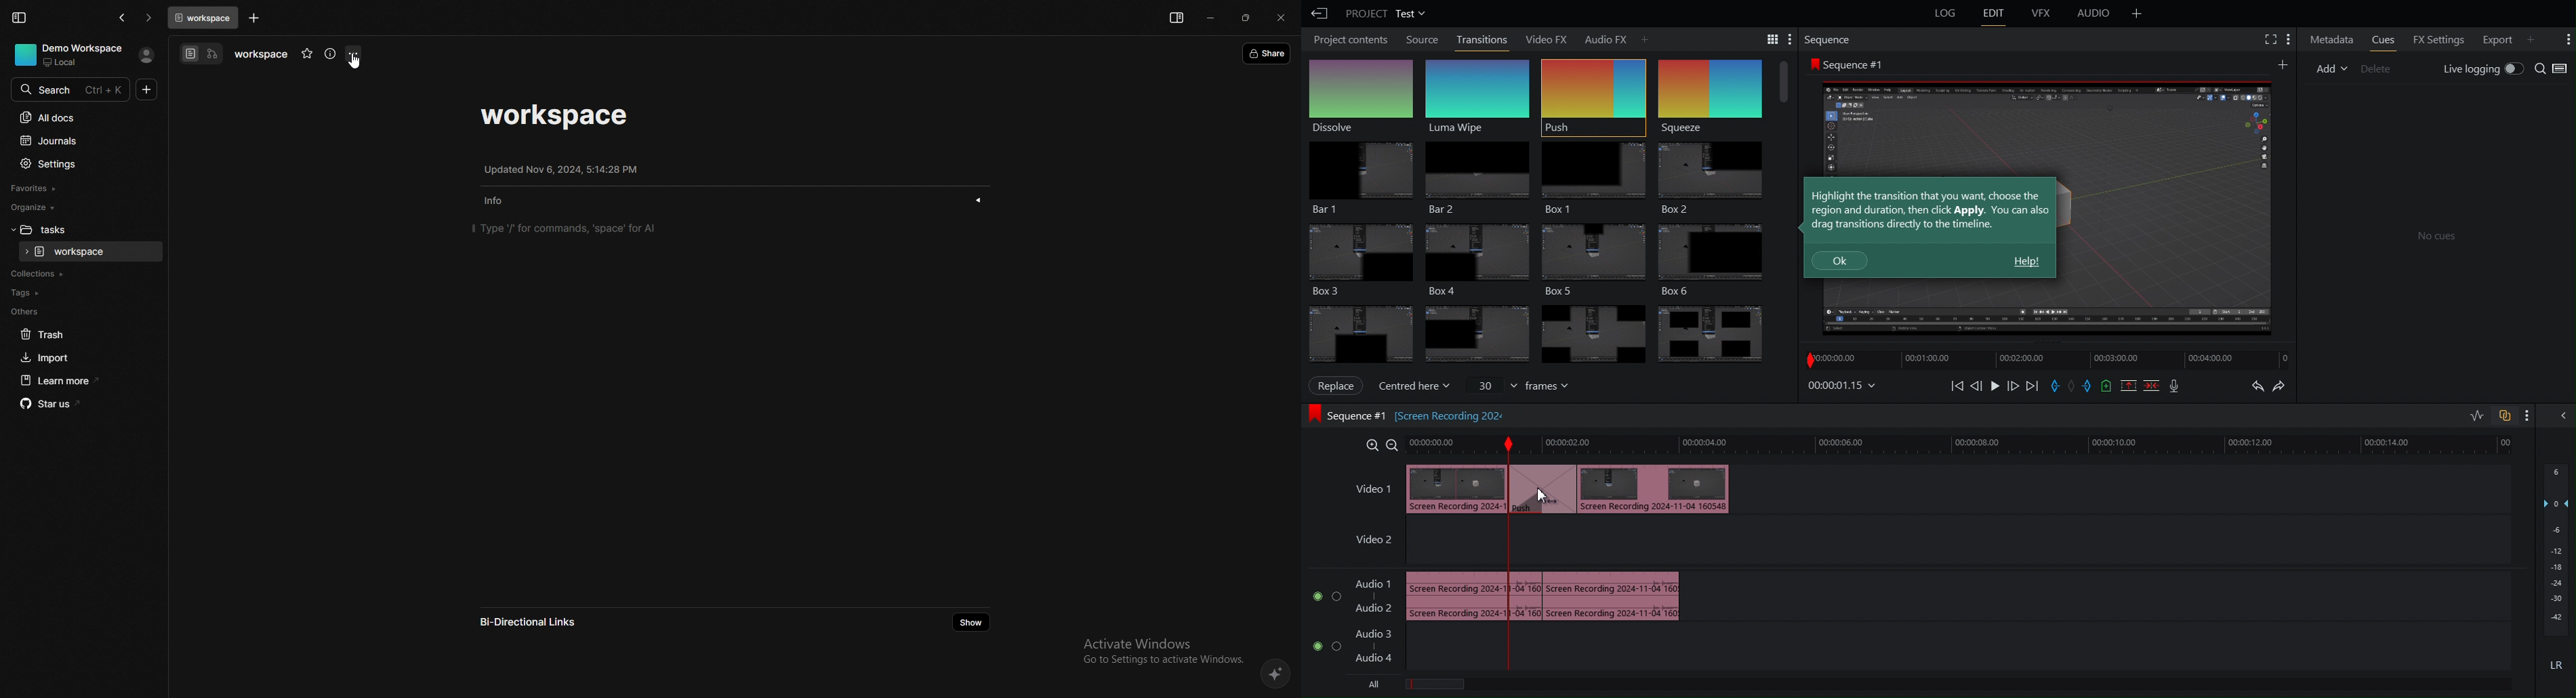  Describe the element at coordinates (1939, 16) in the screenshot. I see `Logs` at that location.